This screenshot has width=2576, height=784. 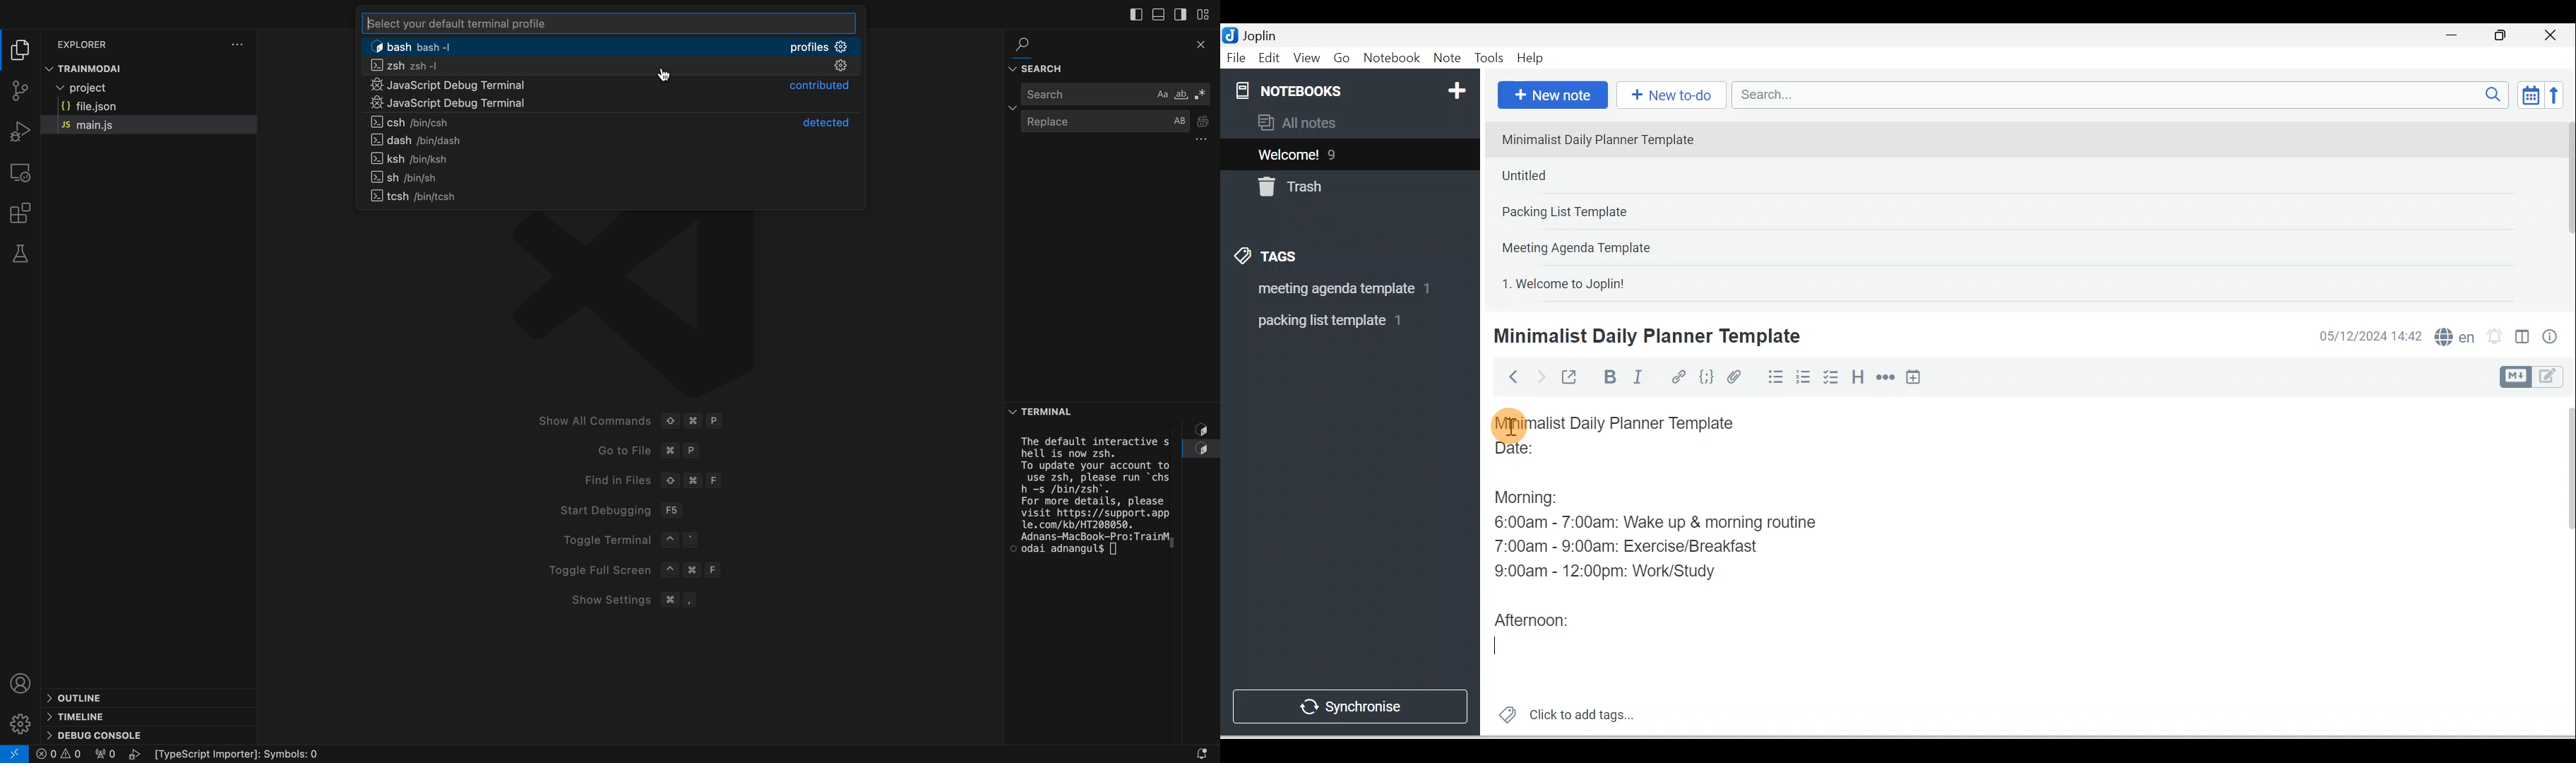 I want to click on Trash, so click(x=1324, y=183).